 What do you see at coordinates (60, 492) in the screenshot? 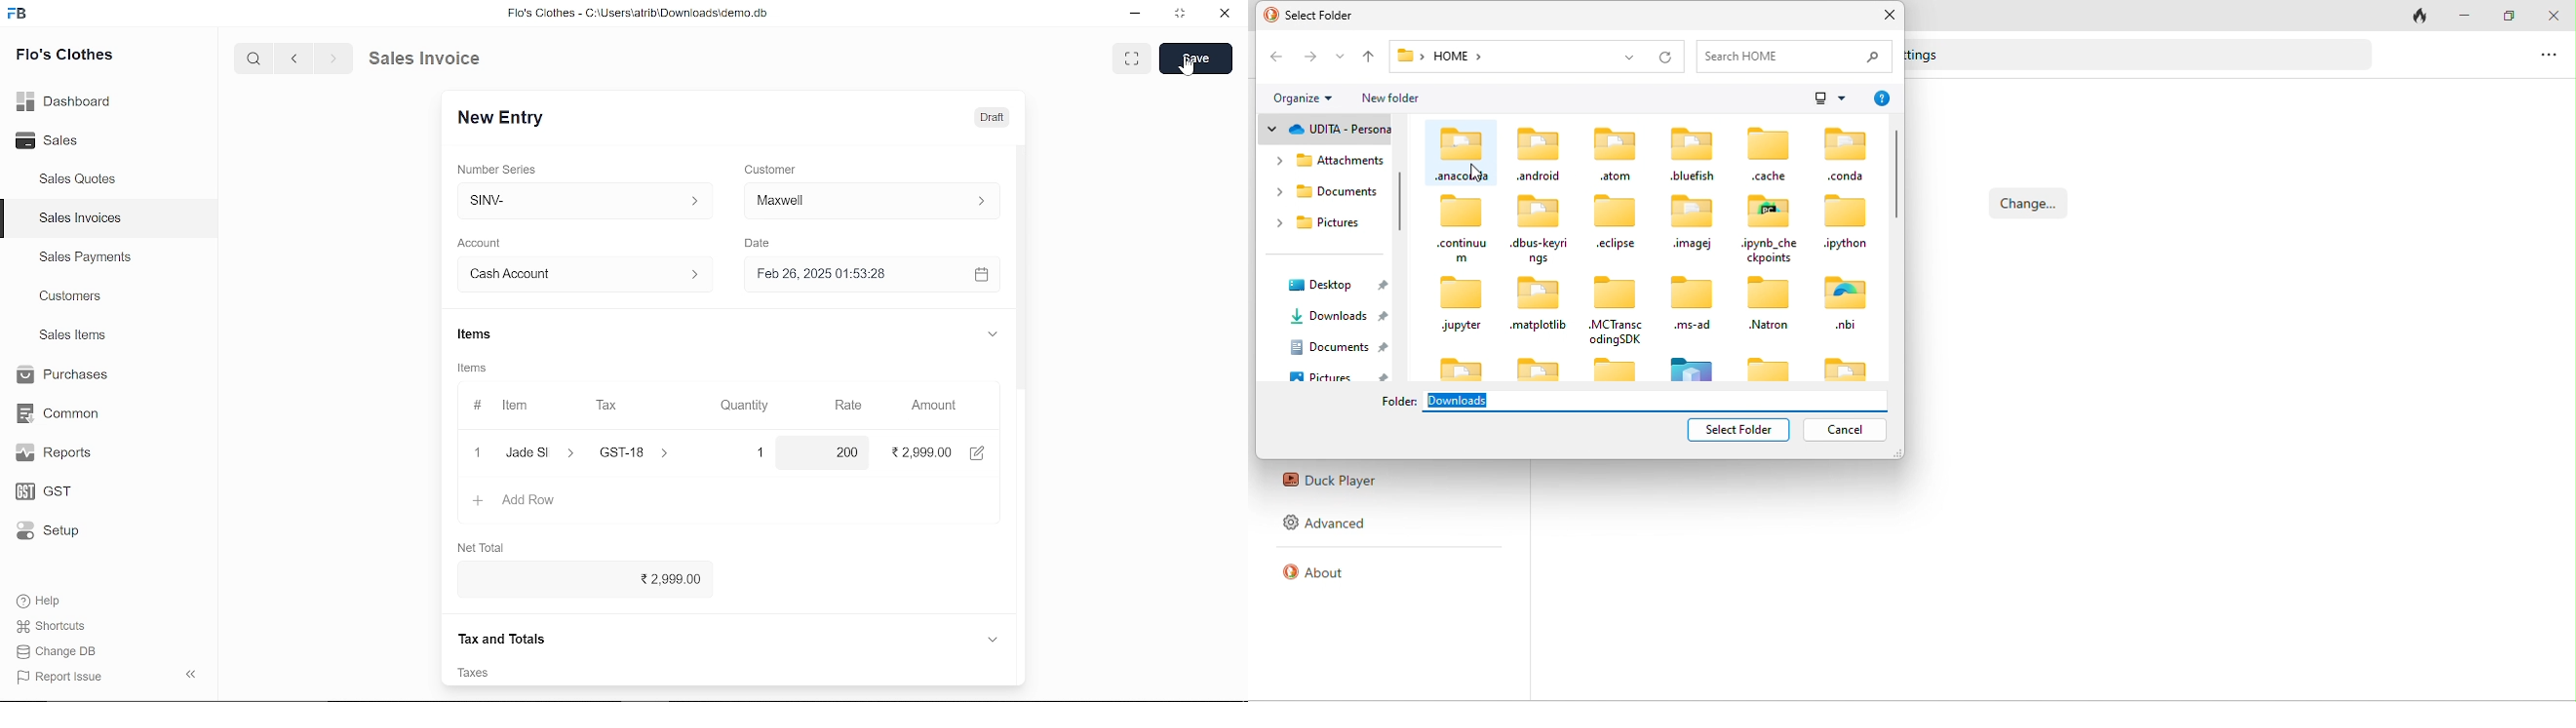
I see `GST` at bounding box center [60, 492].